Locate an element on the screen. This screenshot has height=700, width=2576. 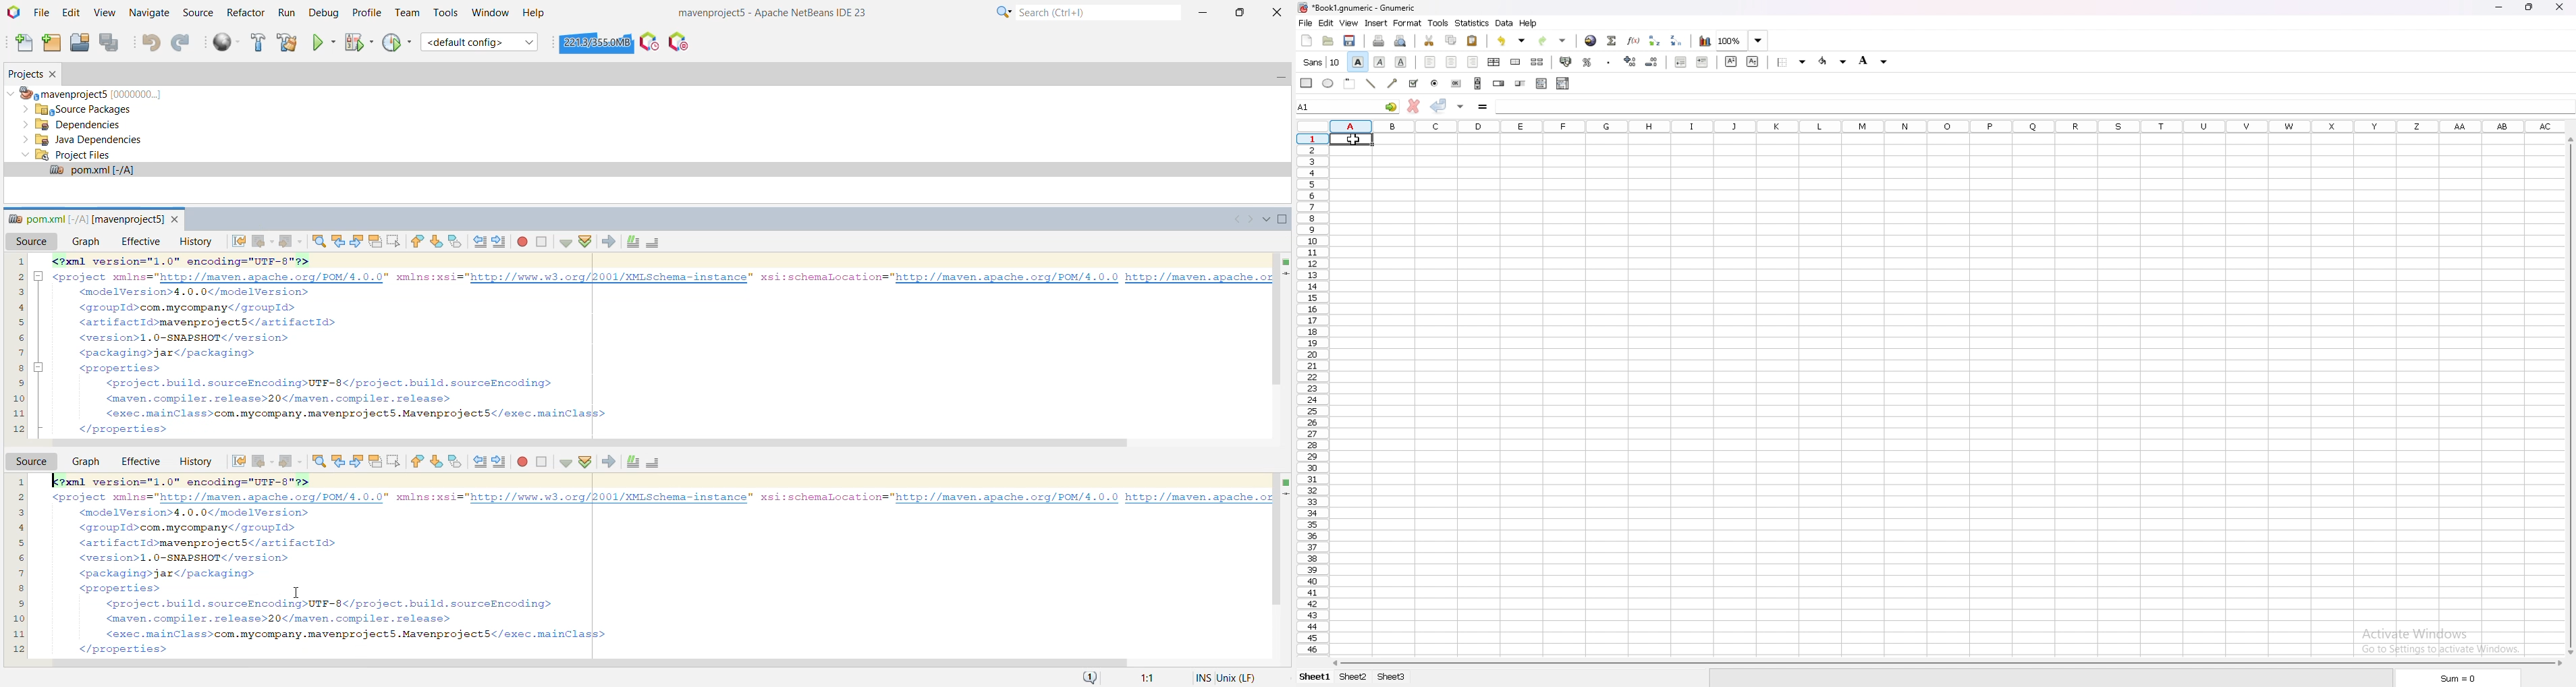
undo is located at coordinates (1511, 41).